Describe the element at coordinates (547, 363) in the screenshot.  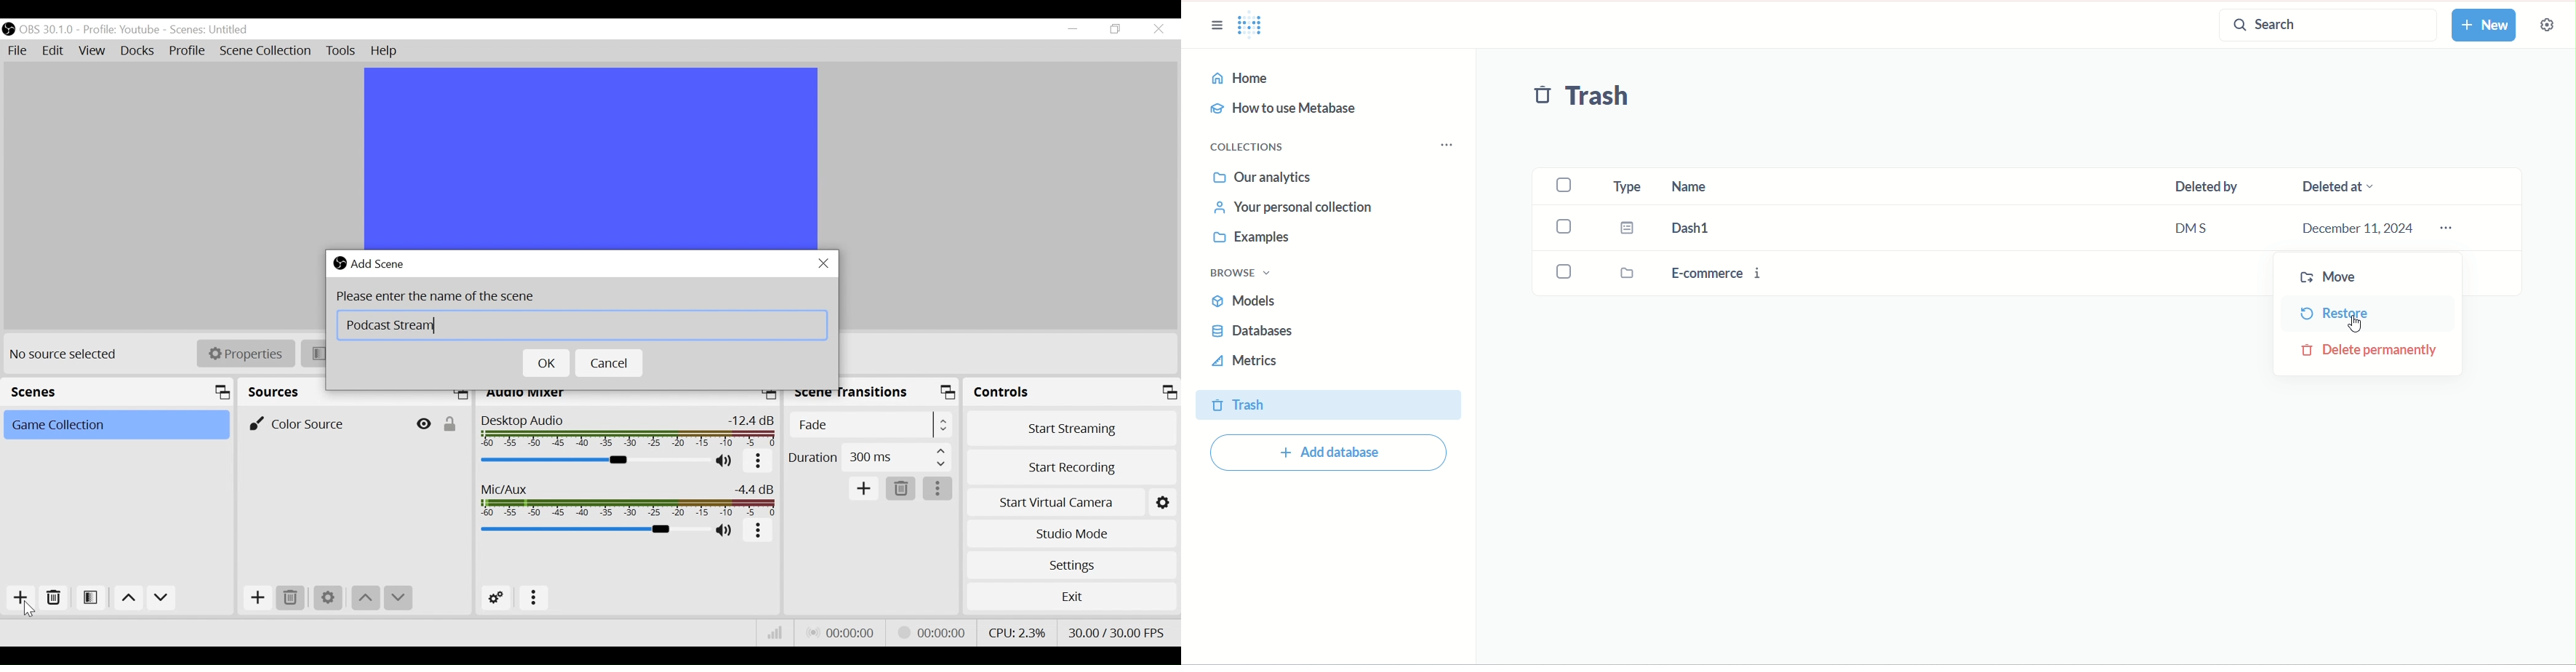
I see `OK` at that location.